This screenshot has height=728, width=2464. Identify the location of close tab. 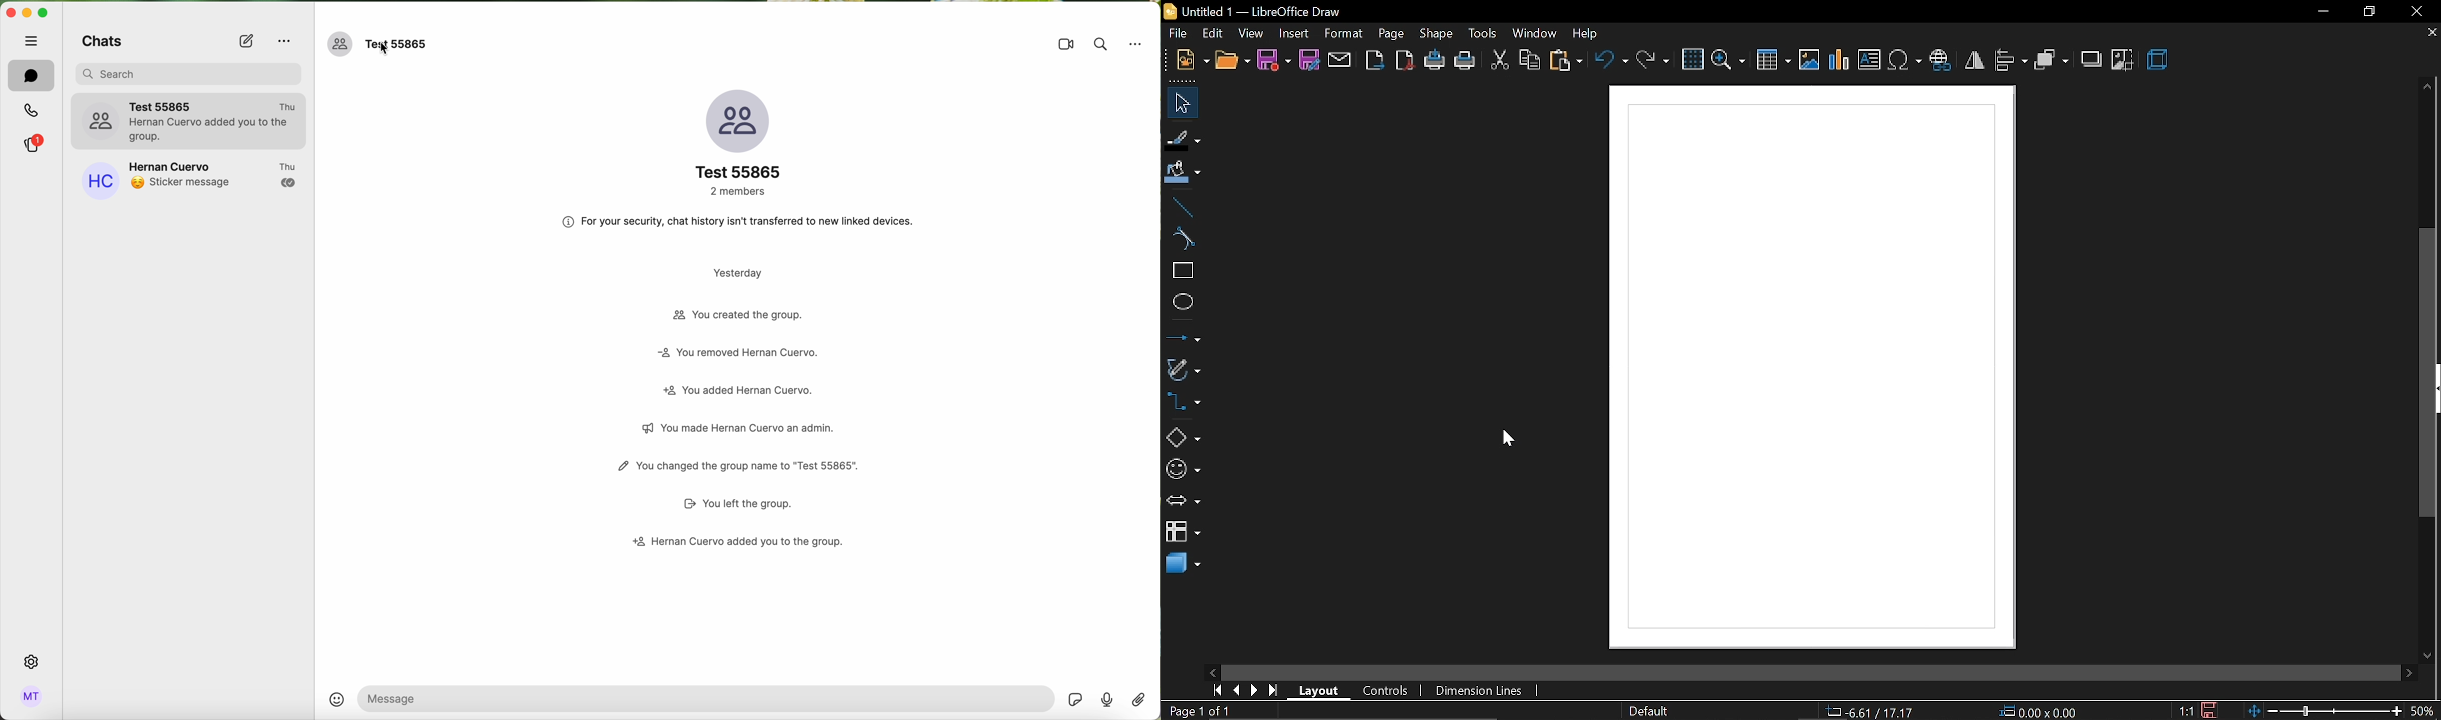
(2430, 32).